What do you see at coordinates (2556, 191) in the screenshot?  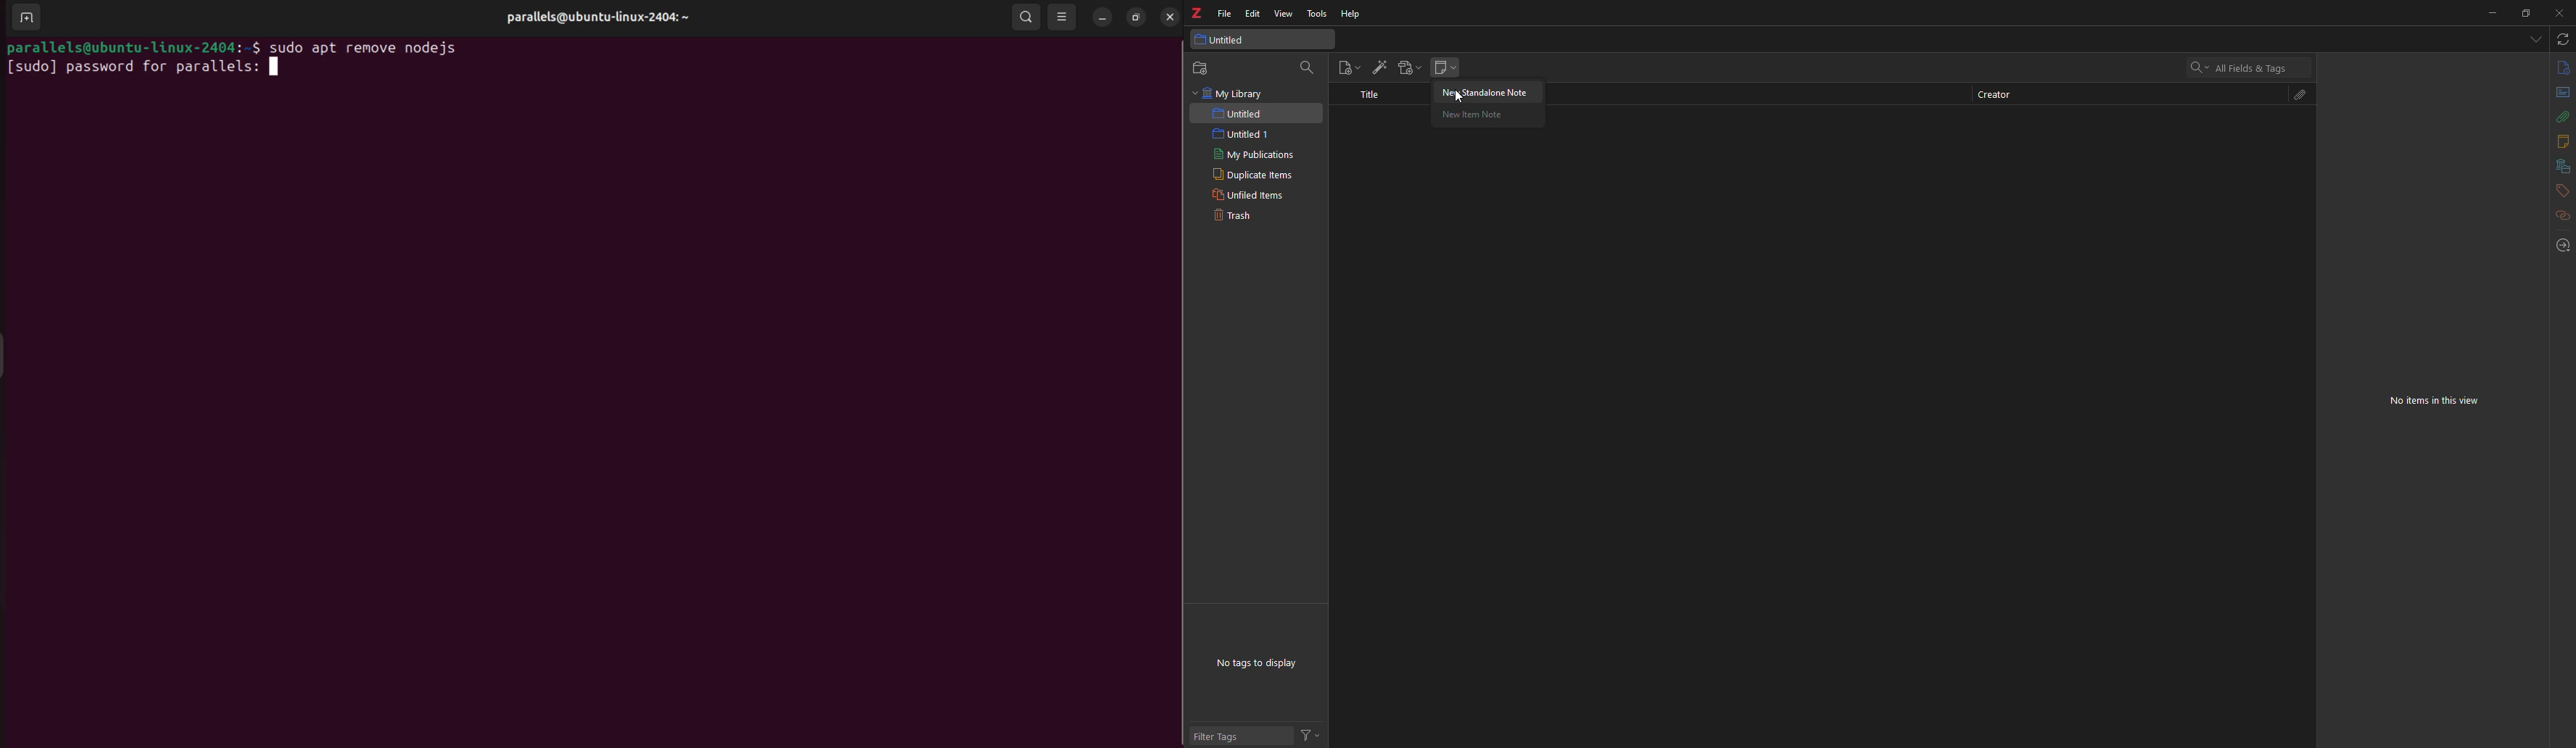 I see `tags` at bounding box center [2556, 191].